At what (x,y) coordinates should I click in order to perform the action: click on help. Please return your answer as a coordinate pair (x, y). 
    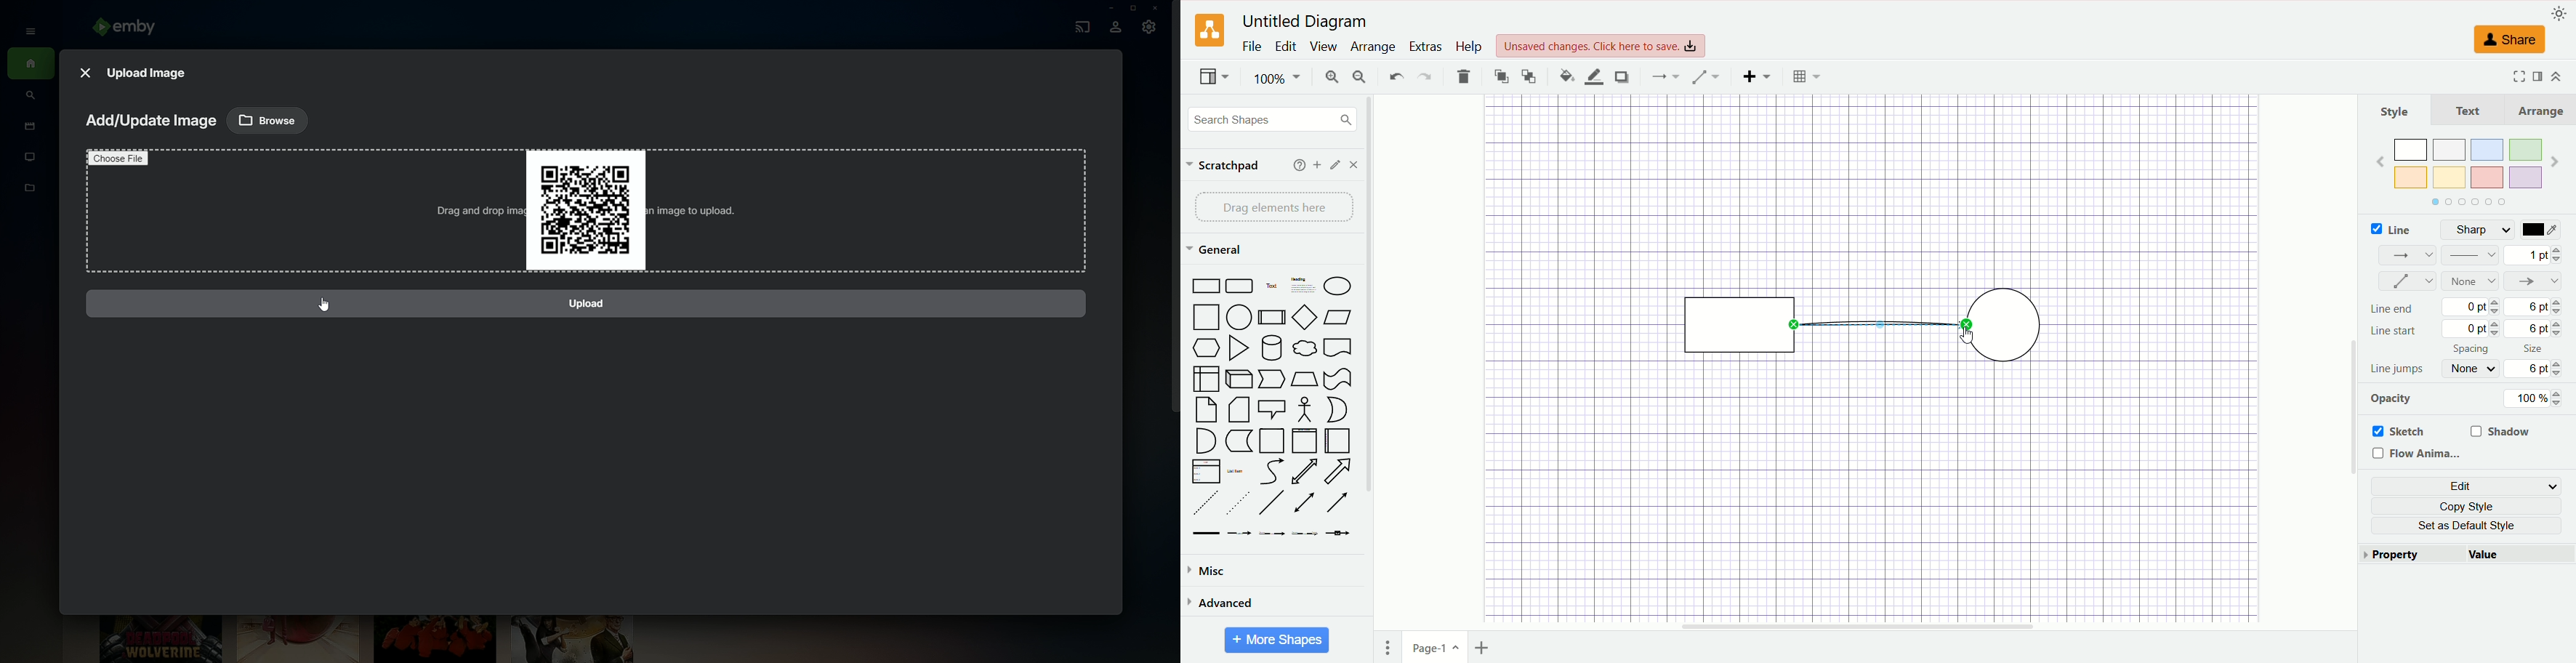
    Looking at the image, I should click on (1469, 47).